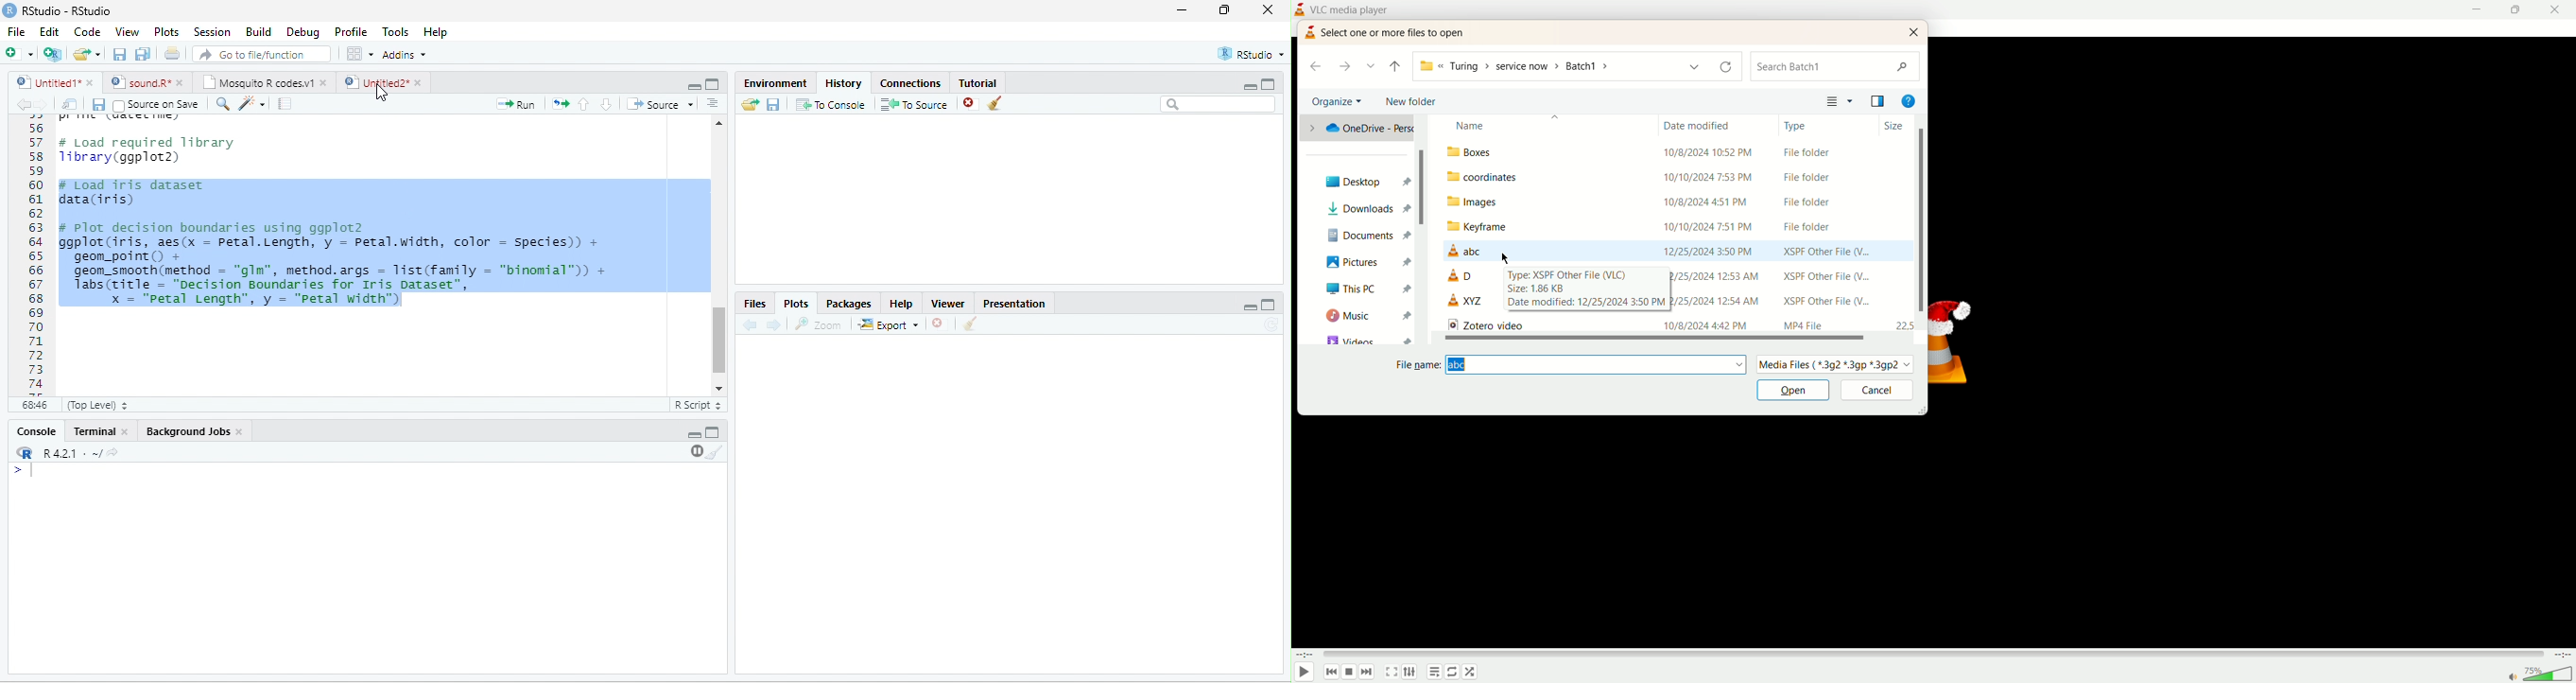  Describe the element at coordinates (515, 104) in the screenshot. I see `Run file` at that location.